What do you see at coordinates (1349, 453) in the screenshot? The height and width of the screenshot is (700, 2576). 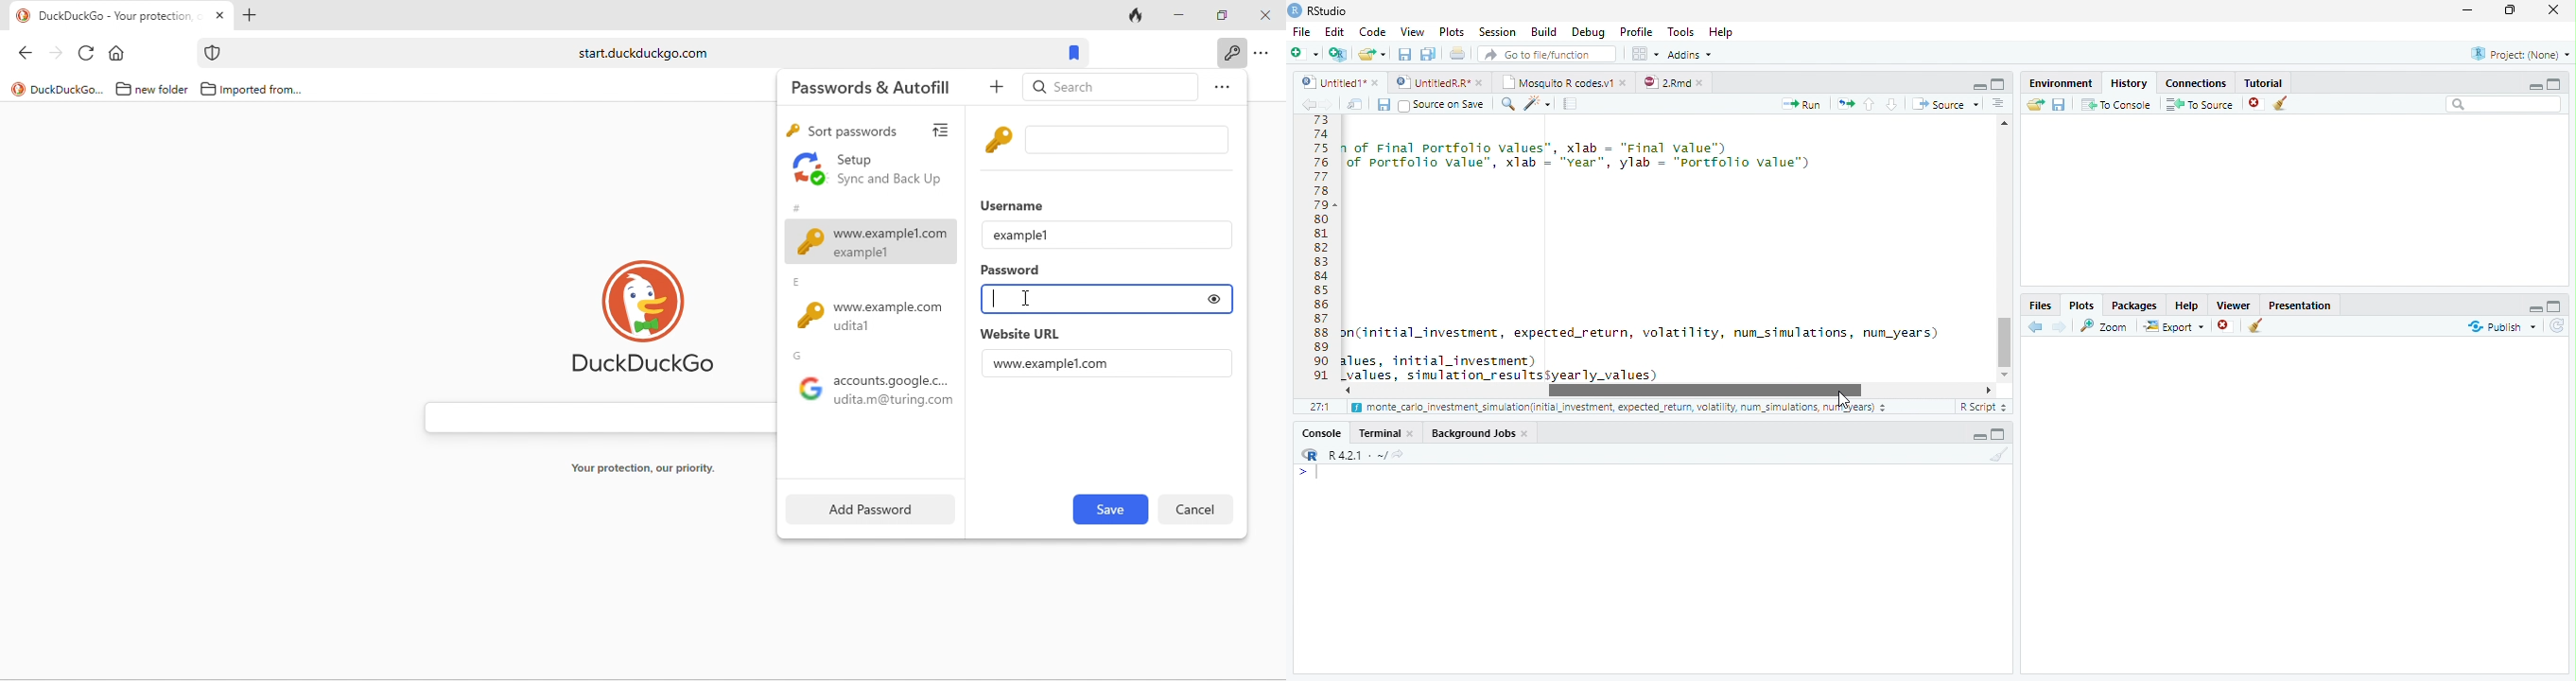 I see `R 4.2.1 ~/` at bounding box center [1349, 453].